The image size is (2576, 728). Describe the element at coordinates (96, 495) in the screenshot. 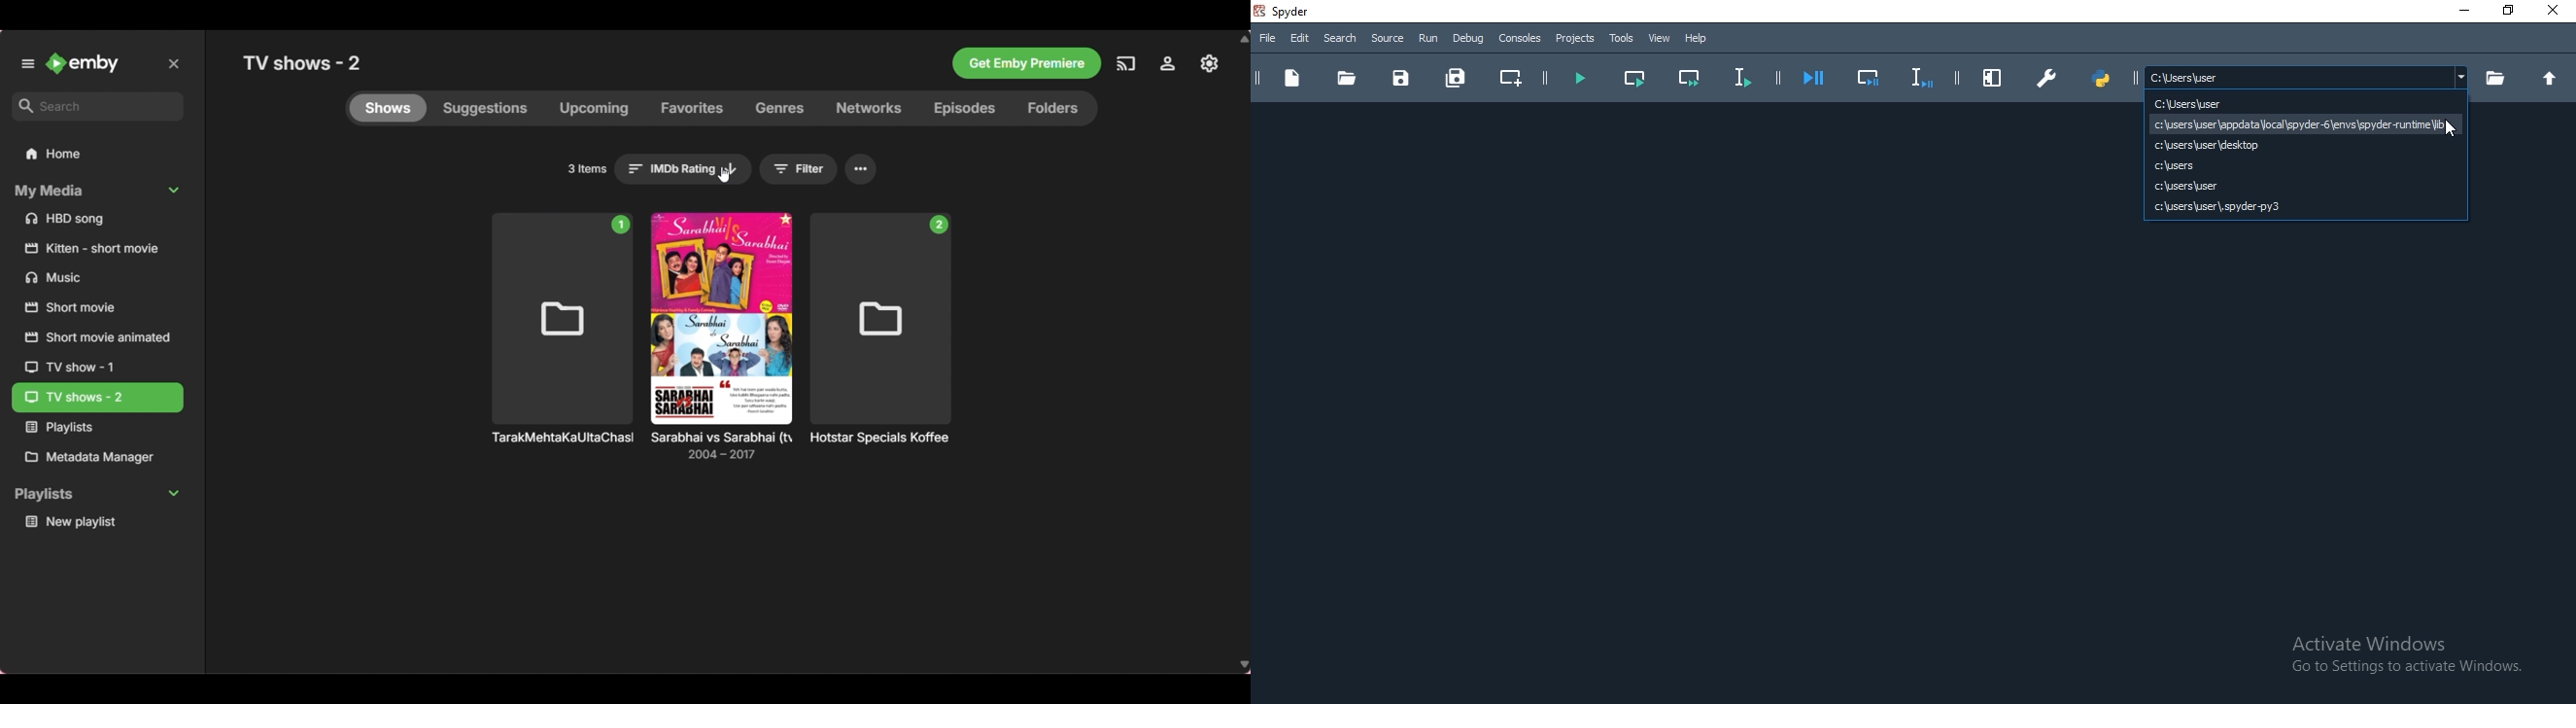

I see `Collapse Playlists` at that location.